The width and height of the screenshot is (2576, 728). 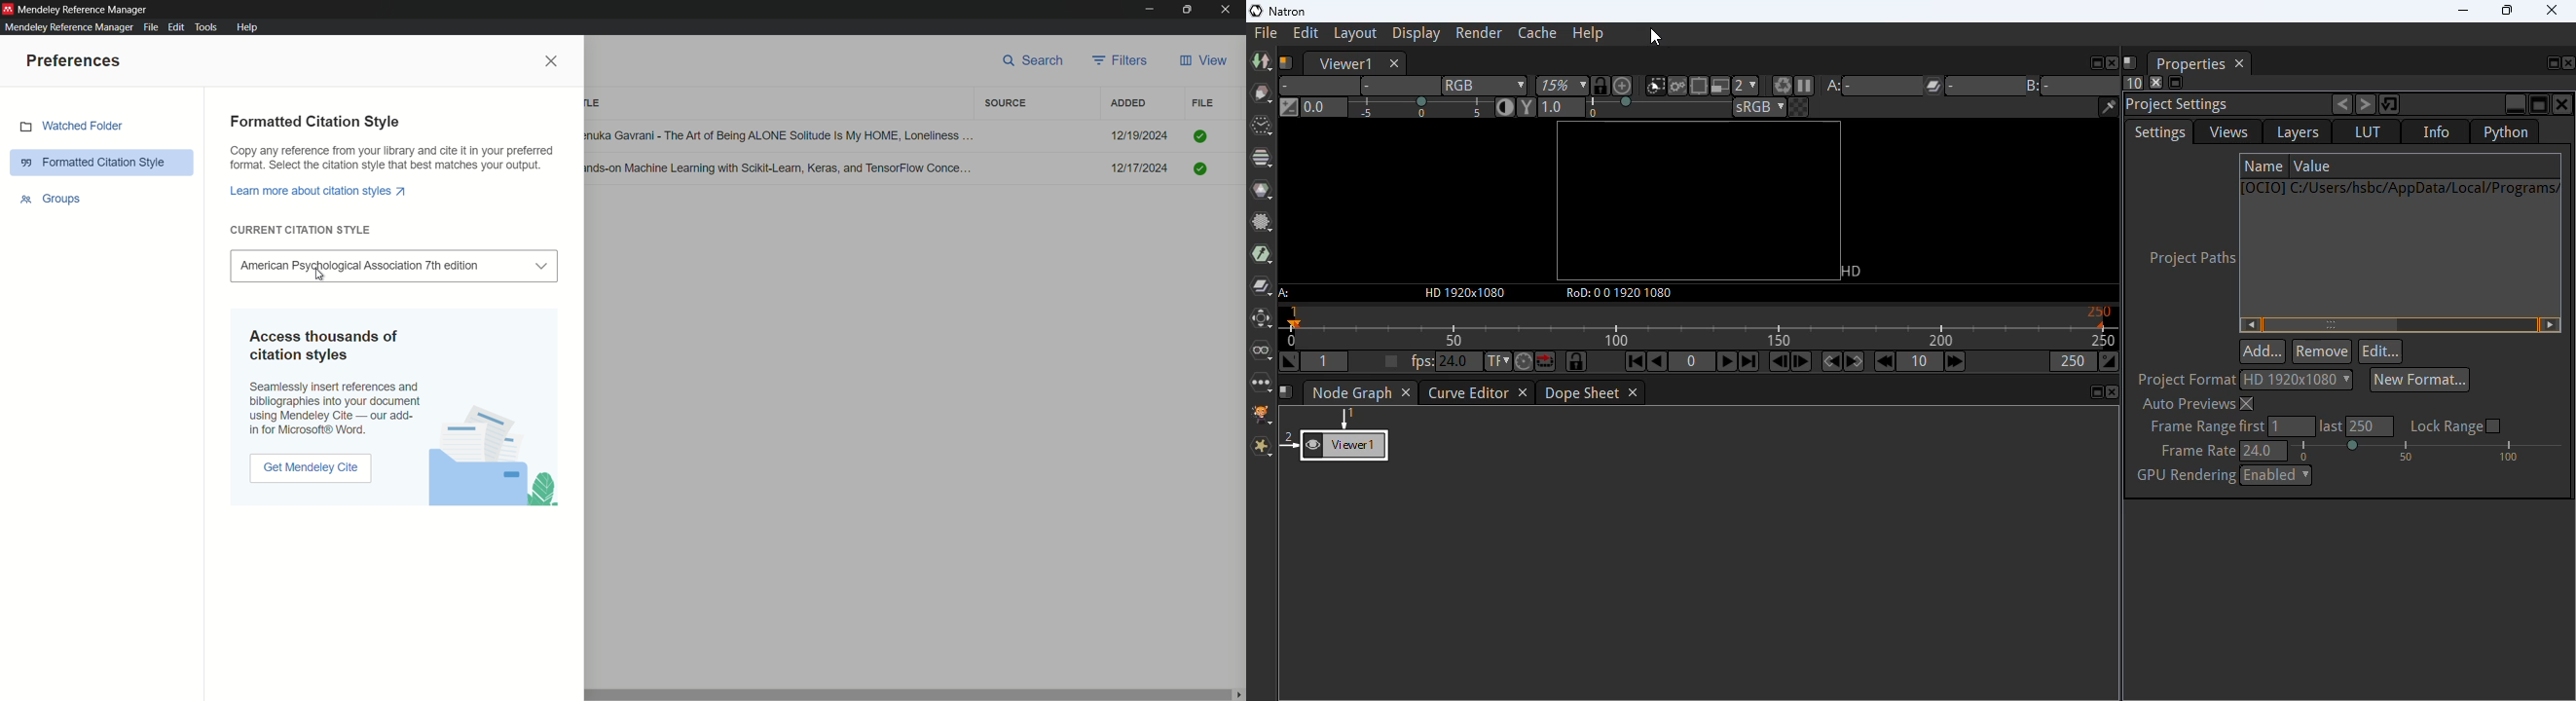 I want to click on layers, so click(x=2298, y=132).